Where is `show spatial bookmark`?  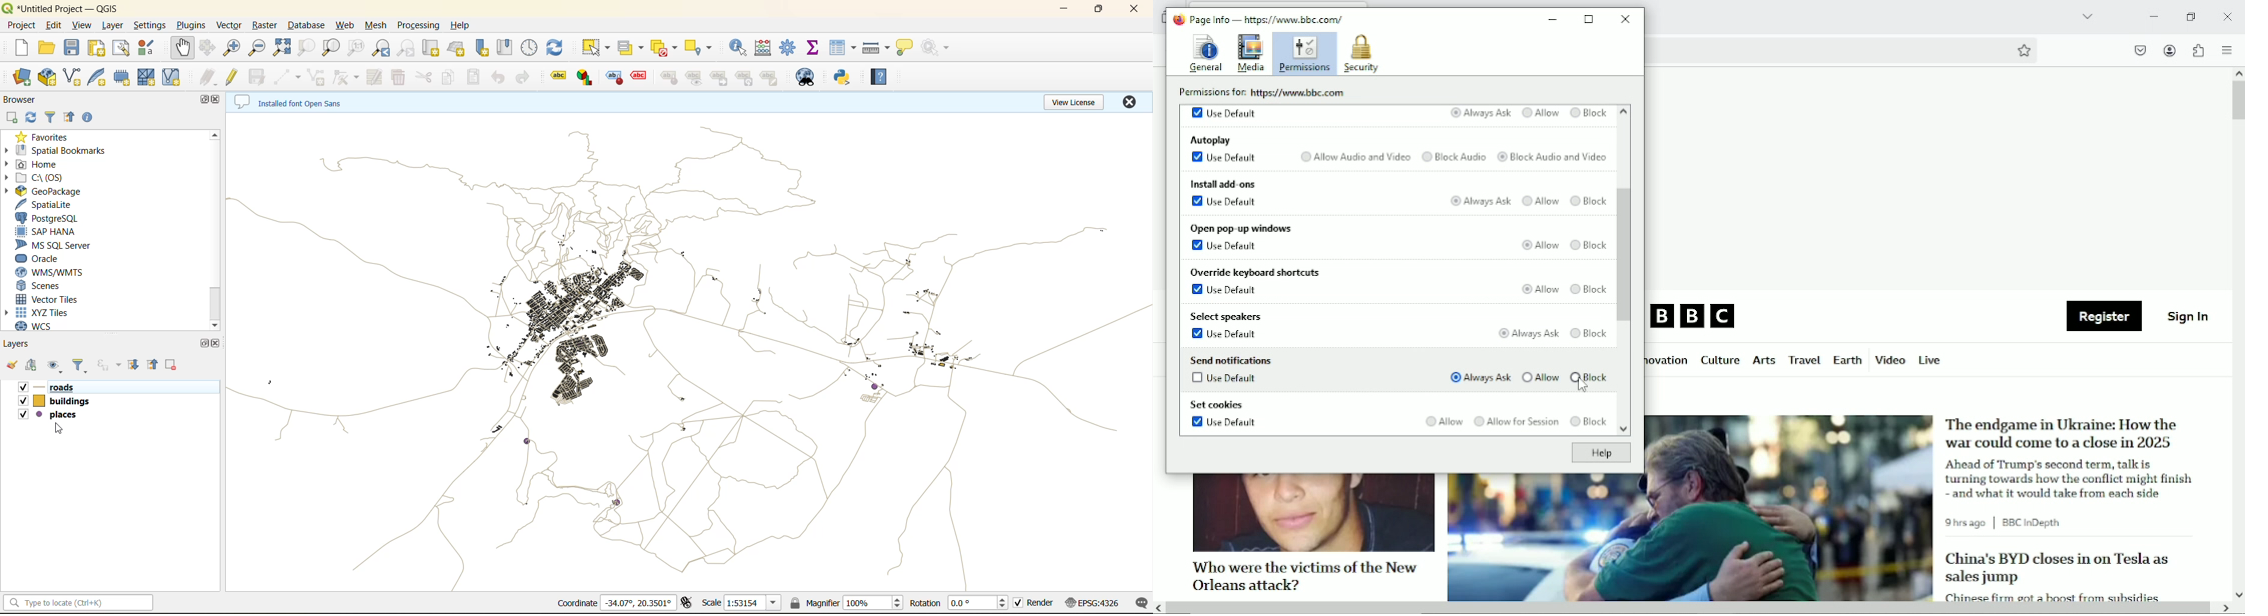
show spatial bookmark is located at coordinates (508, 48).